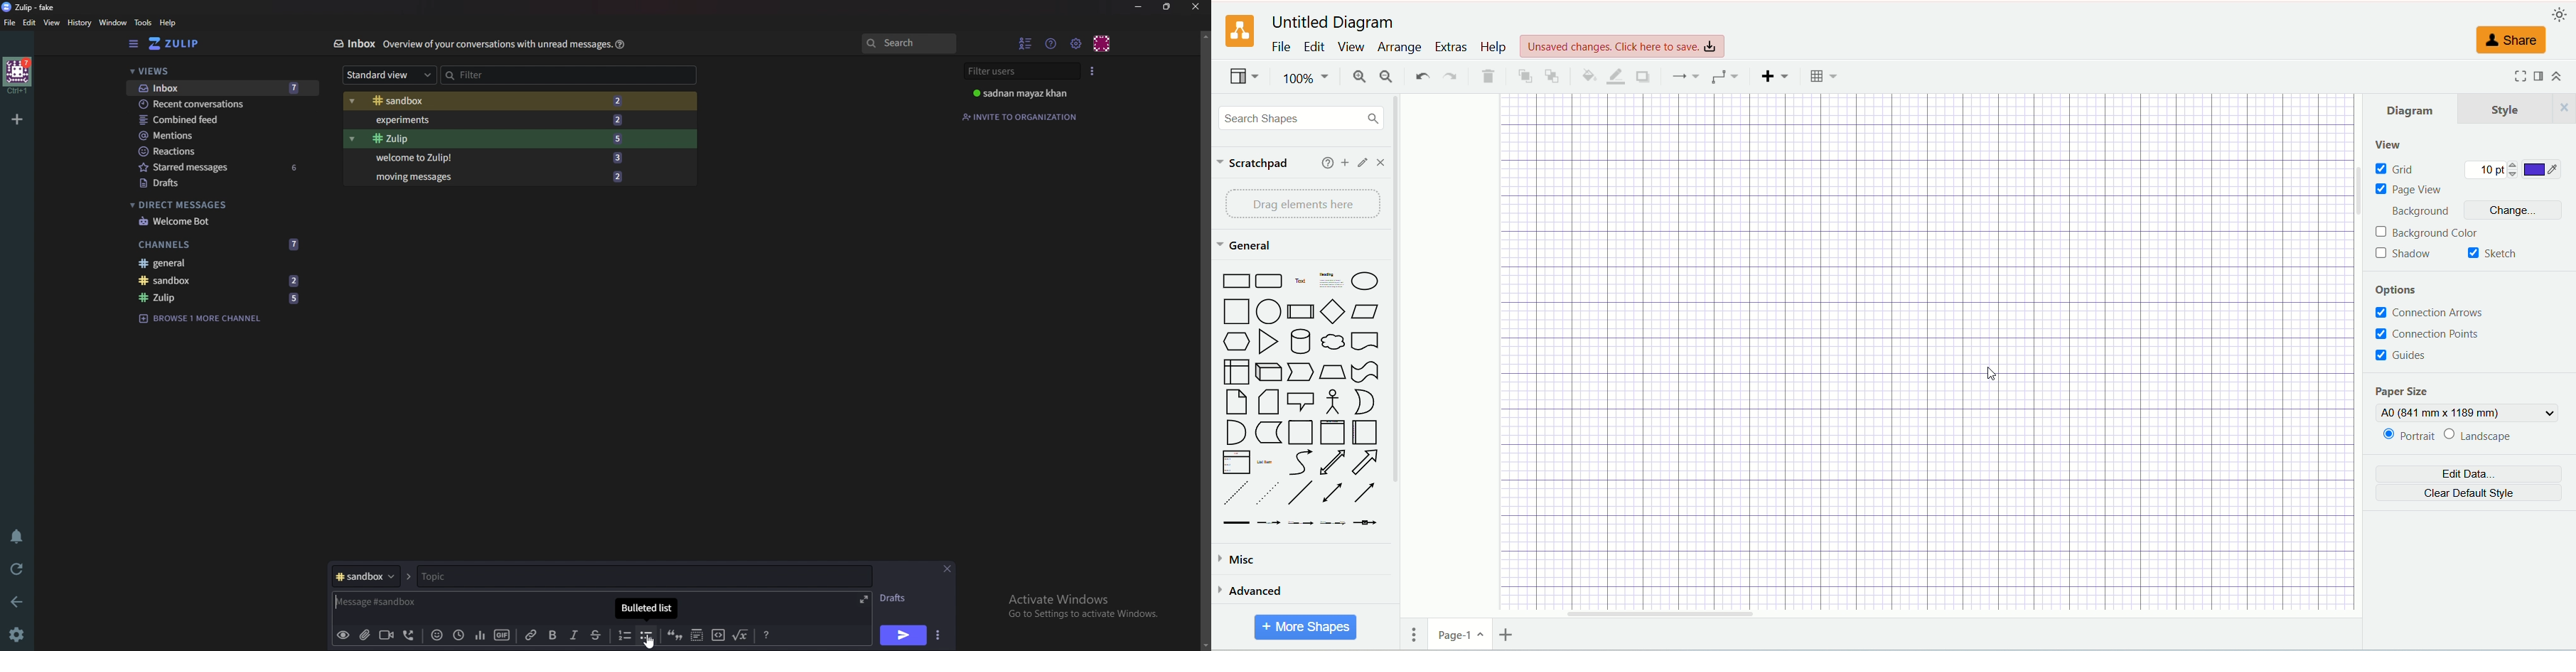 The image size is (2576, 672). Describe the element at coordinates (2416, 108) in the screenshot. I see `diagram` at that location.